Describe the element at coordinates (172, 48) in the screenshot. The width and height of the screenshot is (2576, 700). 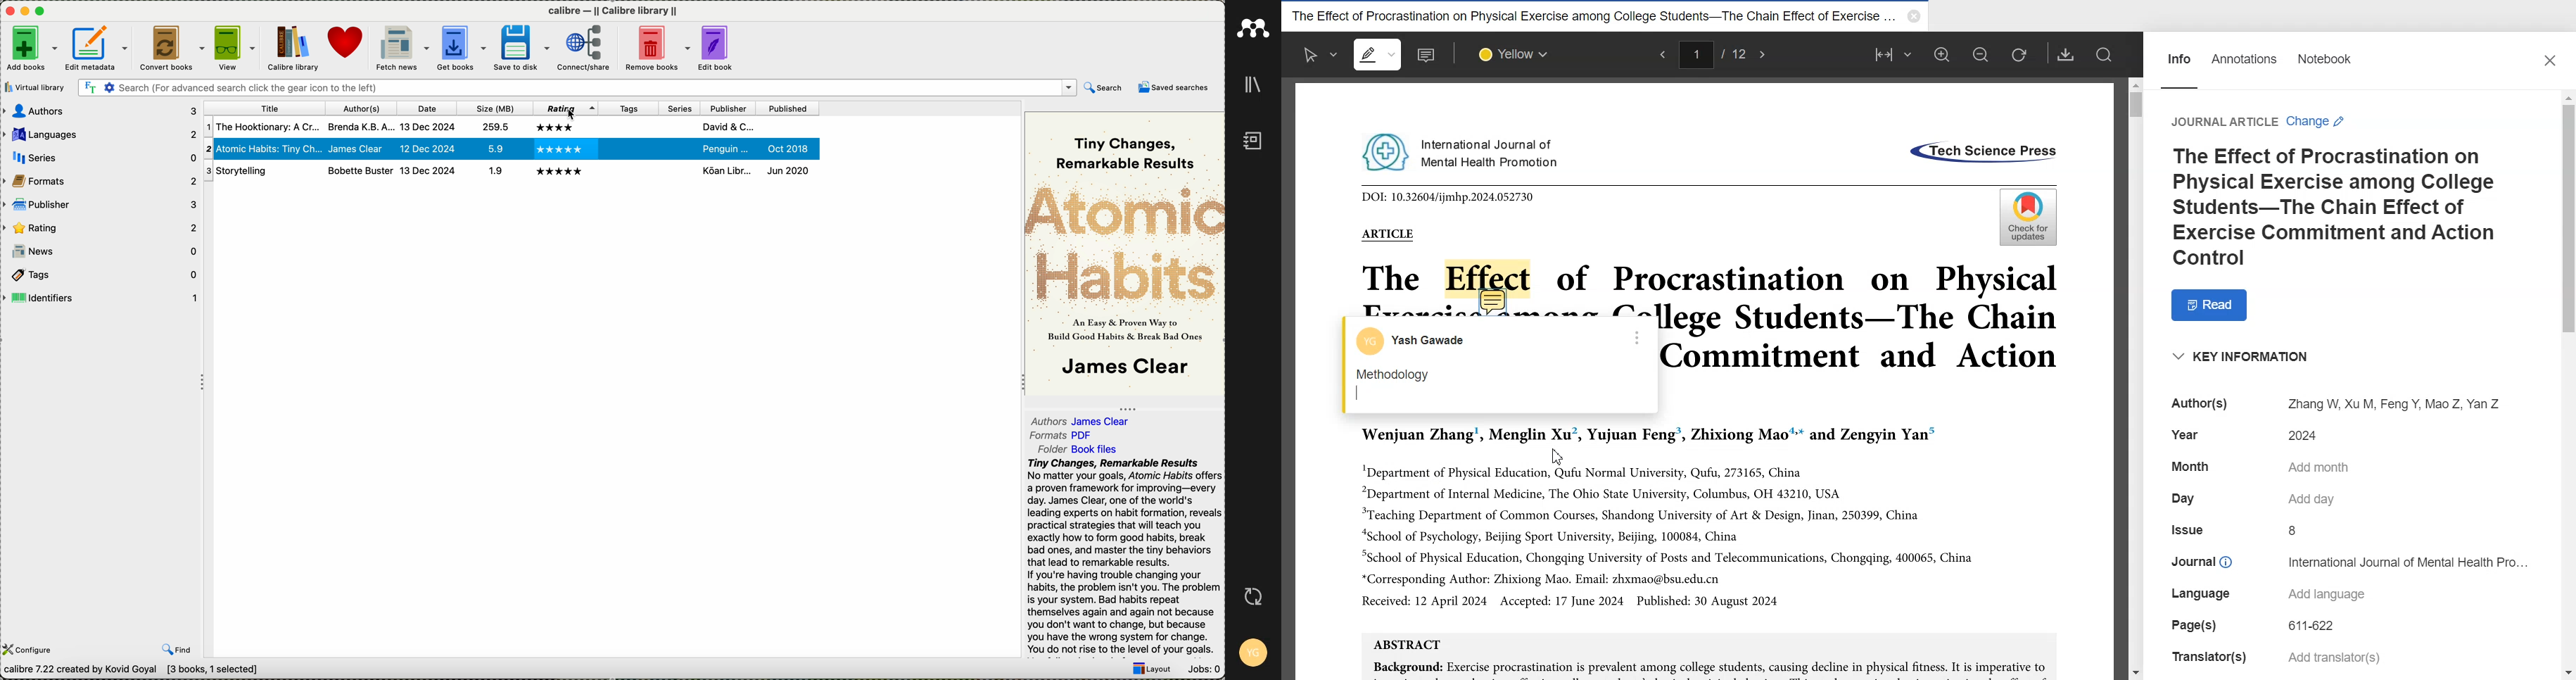
I see `convert books` at that location.